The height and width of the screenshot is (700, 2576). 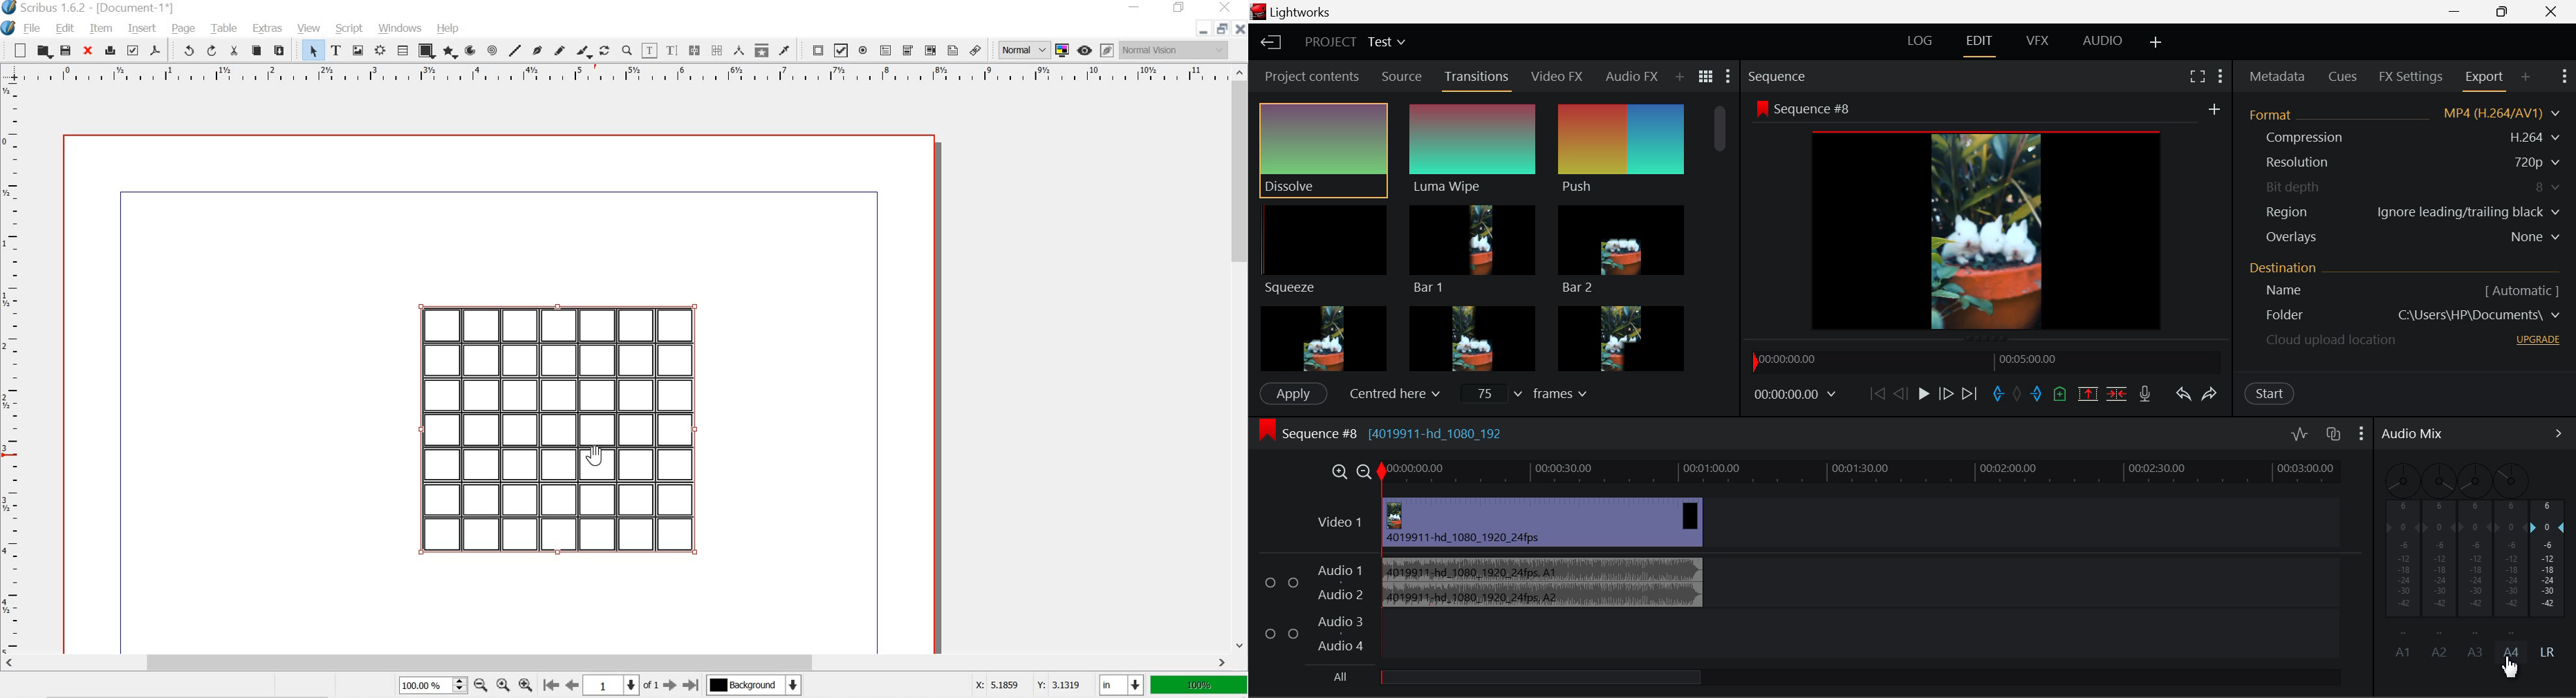 I want to click on scrollbar, so click(x=617, y=663).